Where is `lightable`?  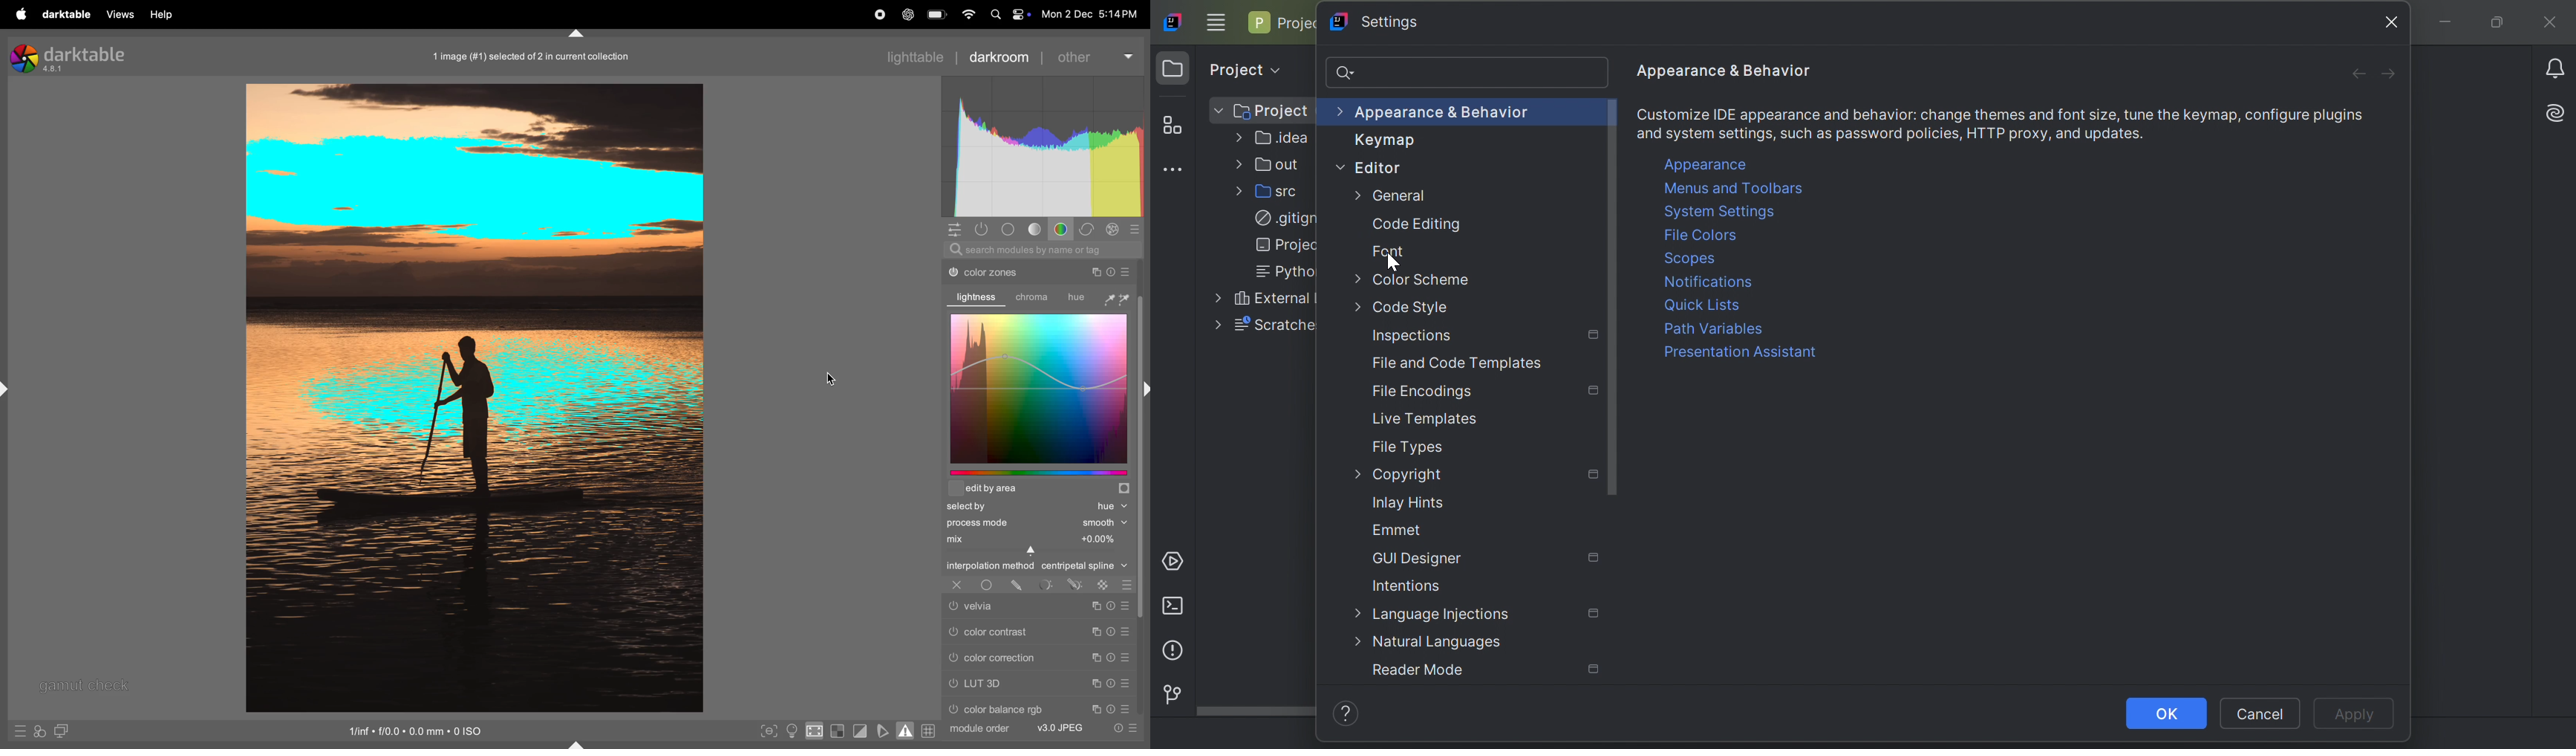
lightable is located at coordinates (909, 57).